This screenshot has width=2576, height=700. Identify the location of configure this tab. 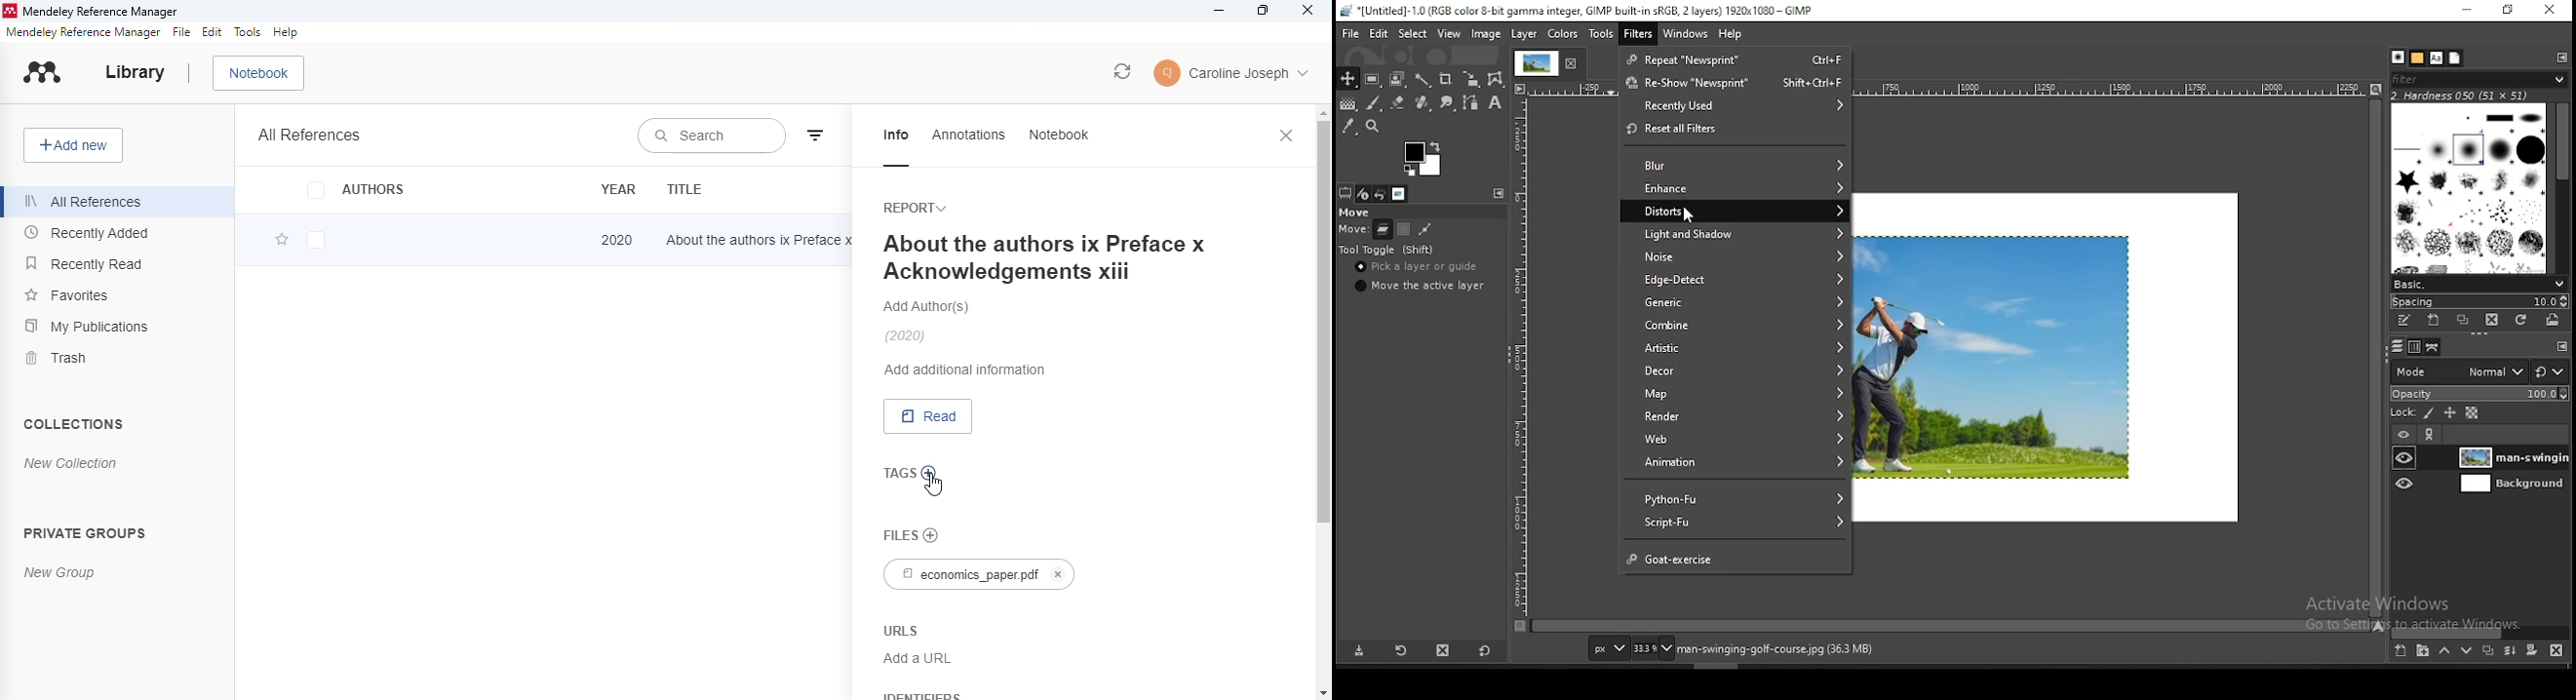
(1498, 193).